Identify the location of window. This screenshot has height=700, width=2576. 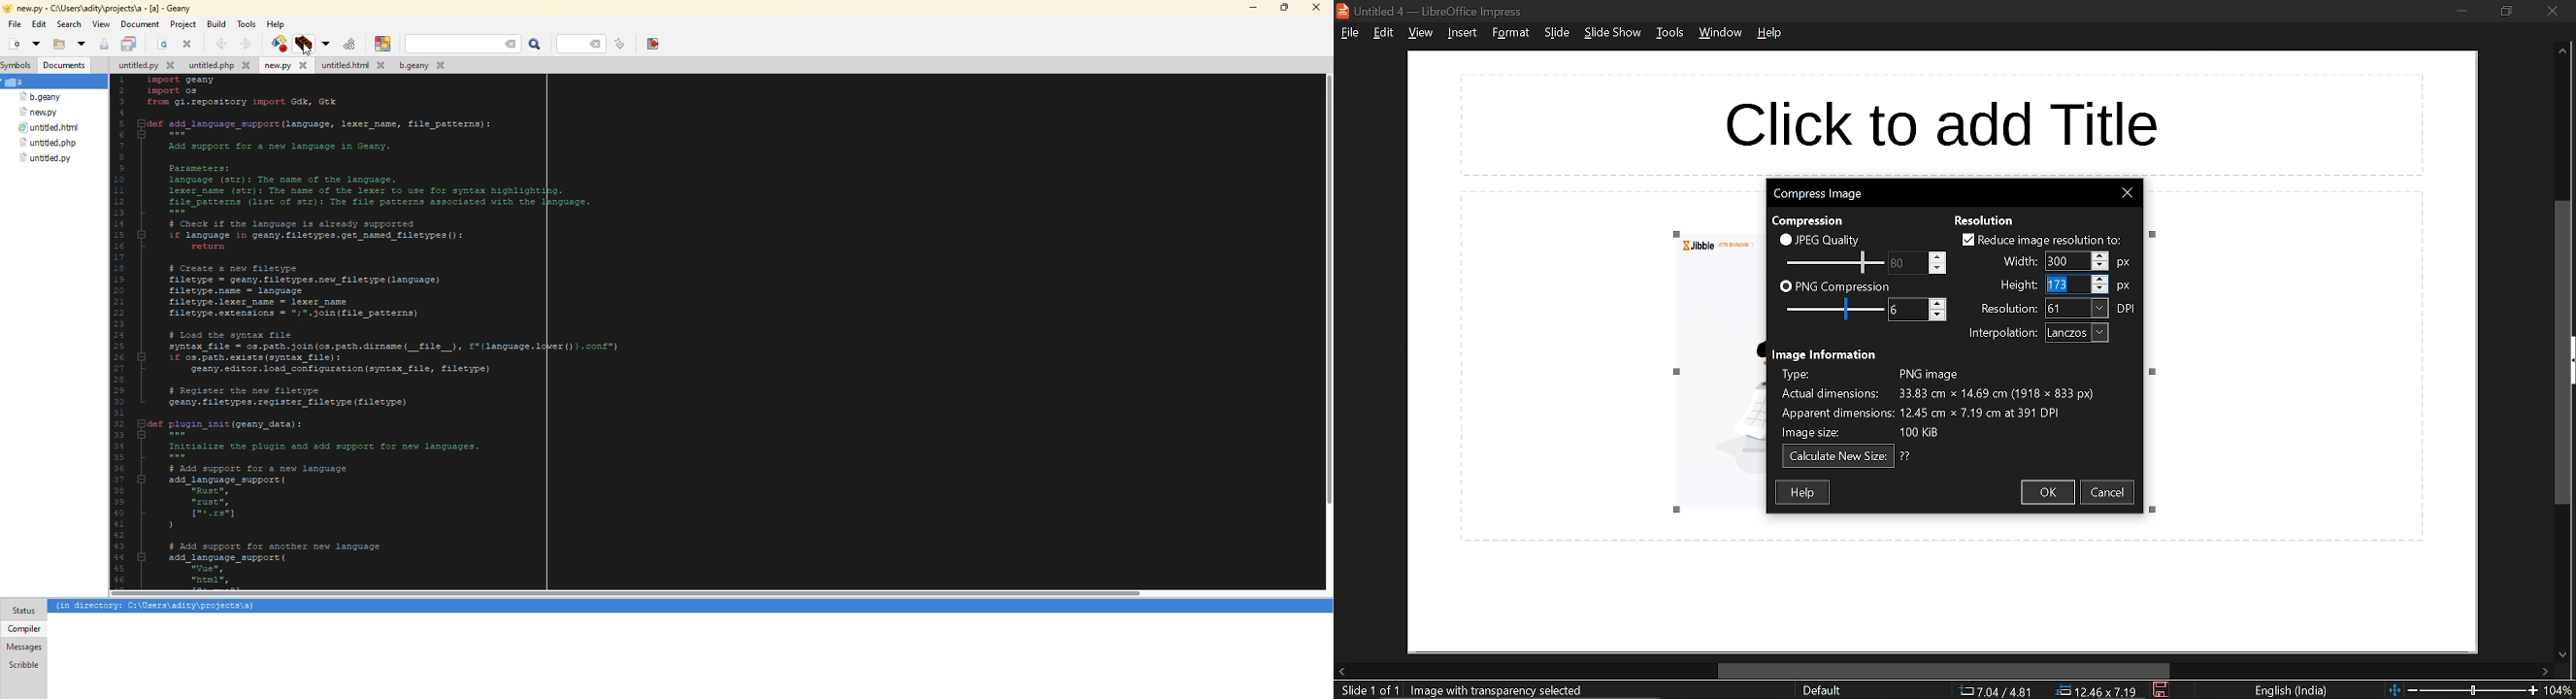
(1719, 35).